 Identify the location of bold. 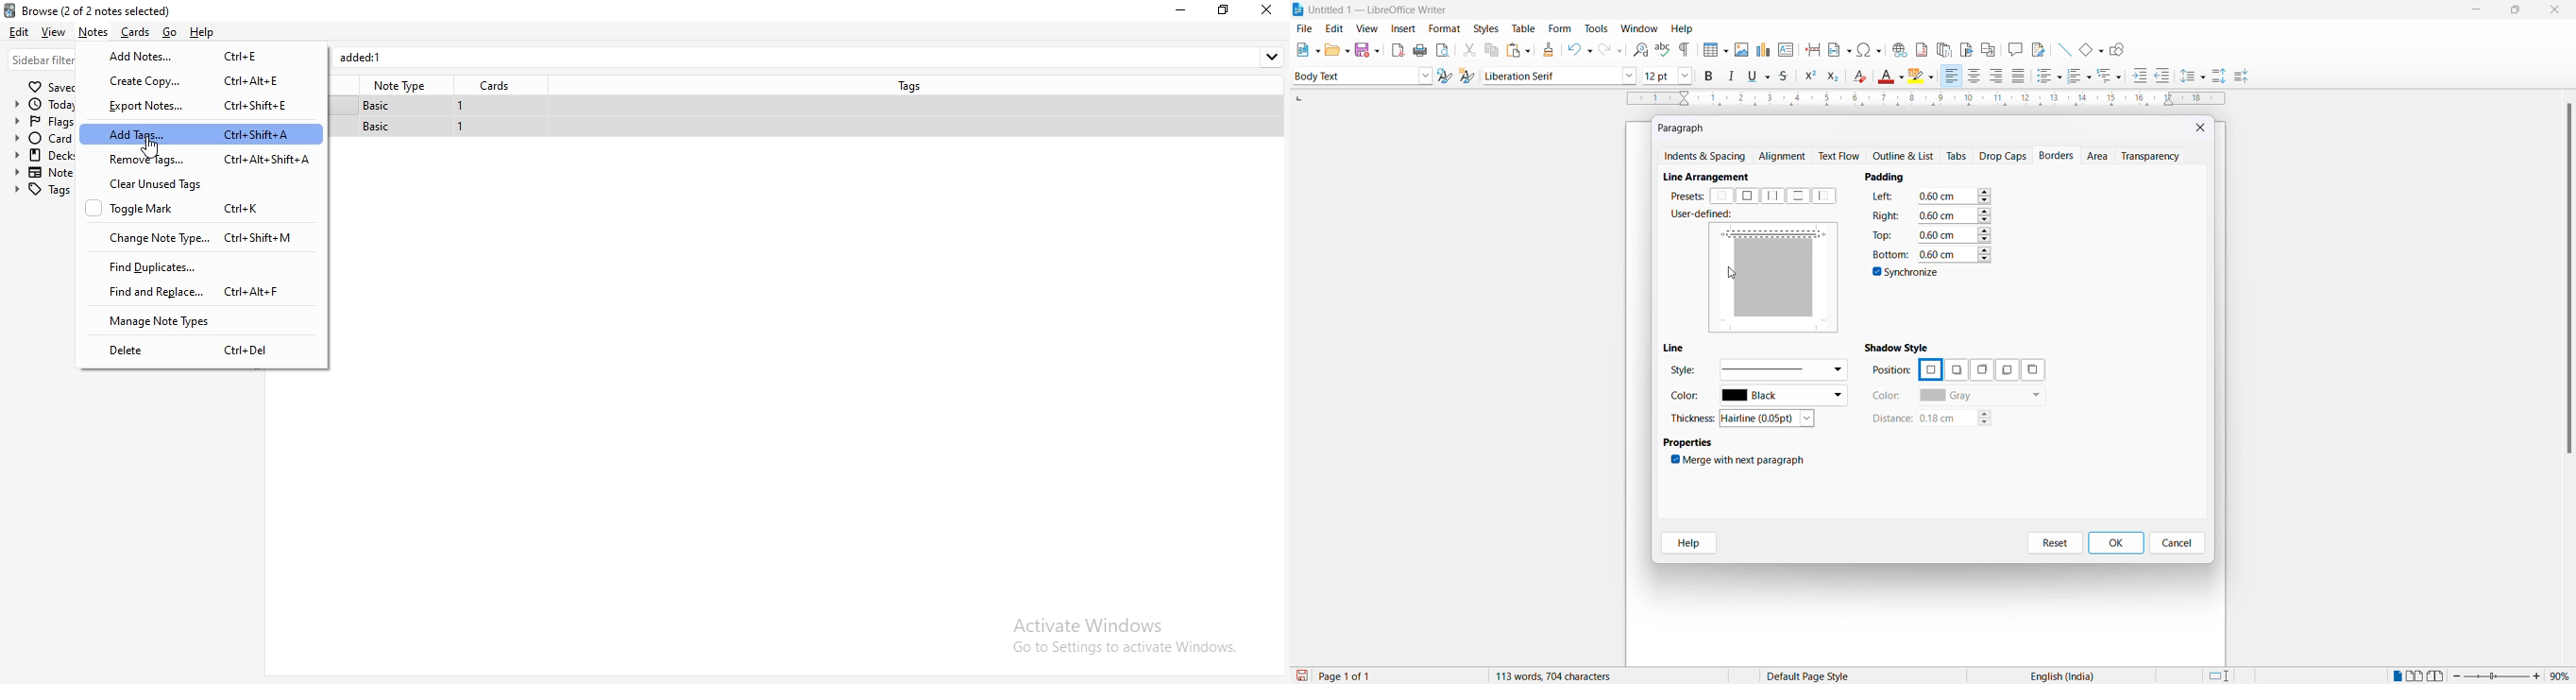
(1709, 76).